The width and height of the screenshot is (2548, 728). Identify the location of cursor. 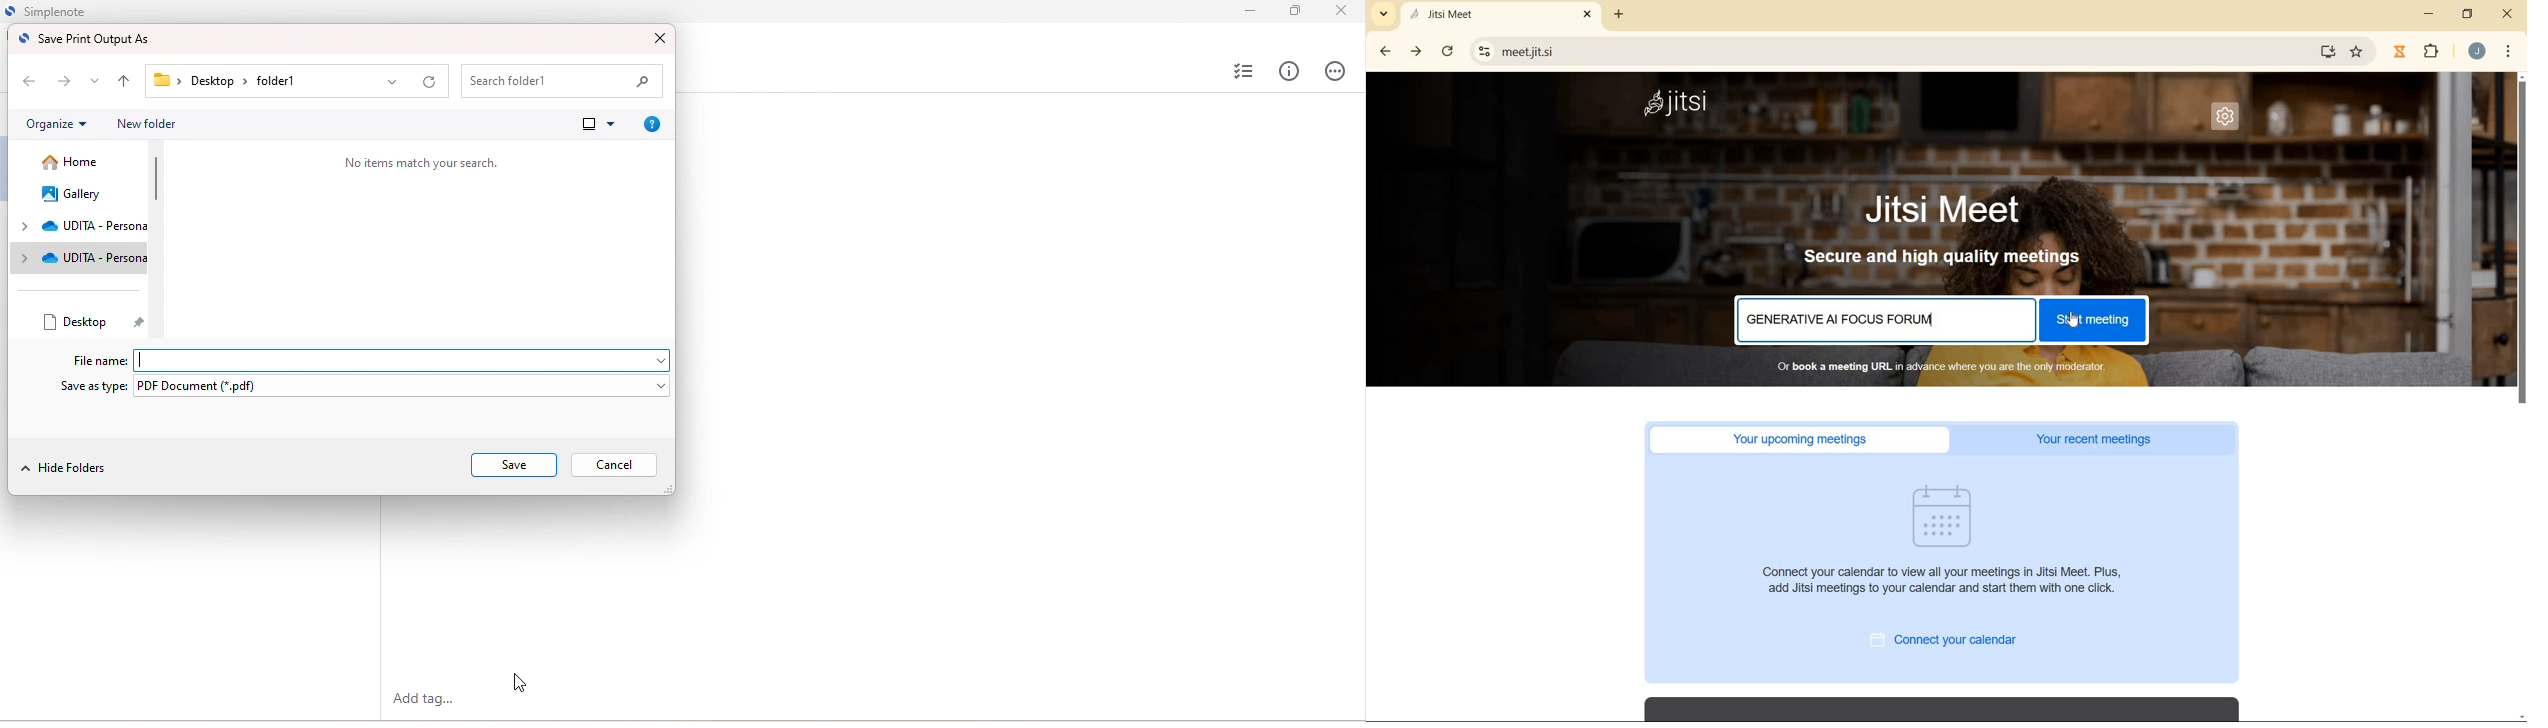
(2074, 320).